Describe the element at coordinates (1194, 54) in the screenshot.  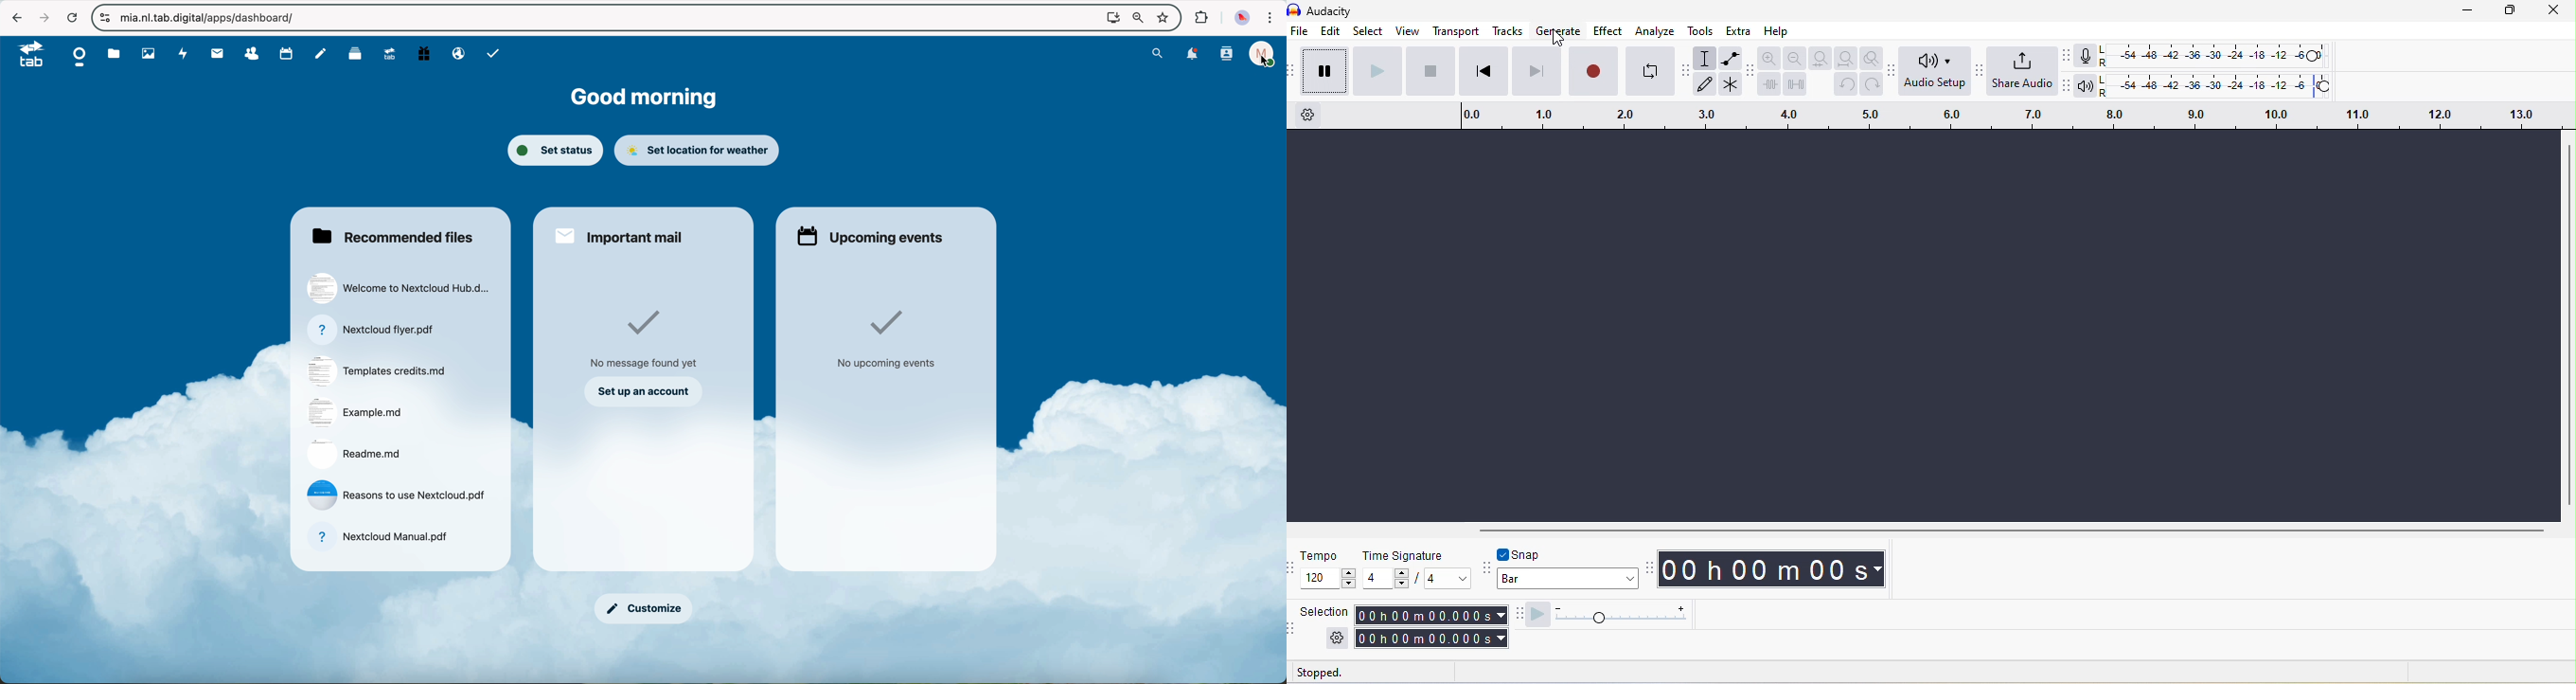
I see `notifications` at that location.